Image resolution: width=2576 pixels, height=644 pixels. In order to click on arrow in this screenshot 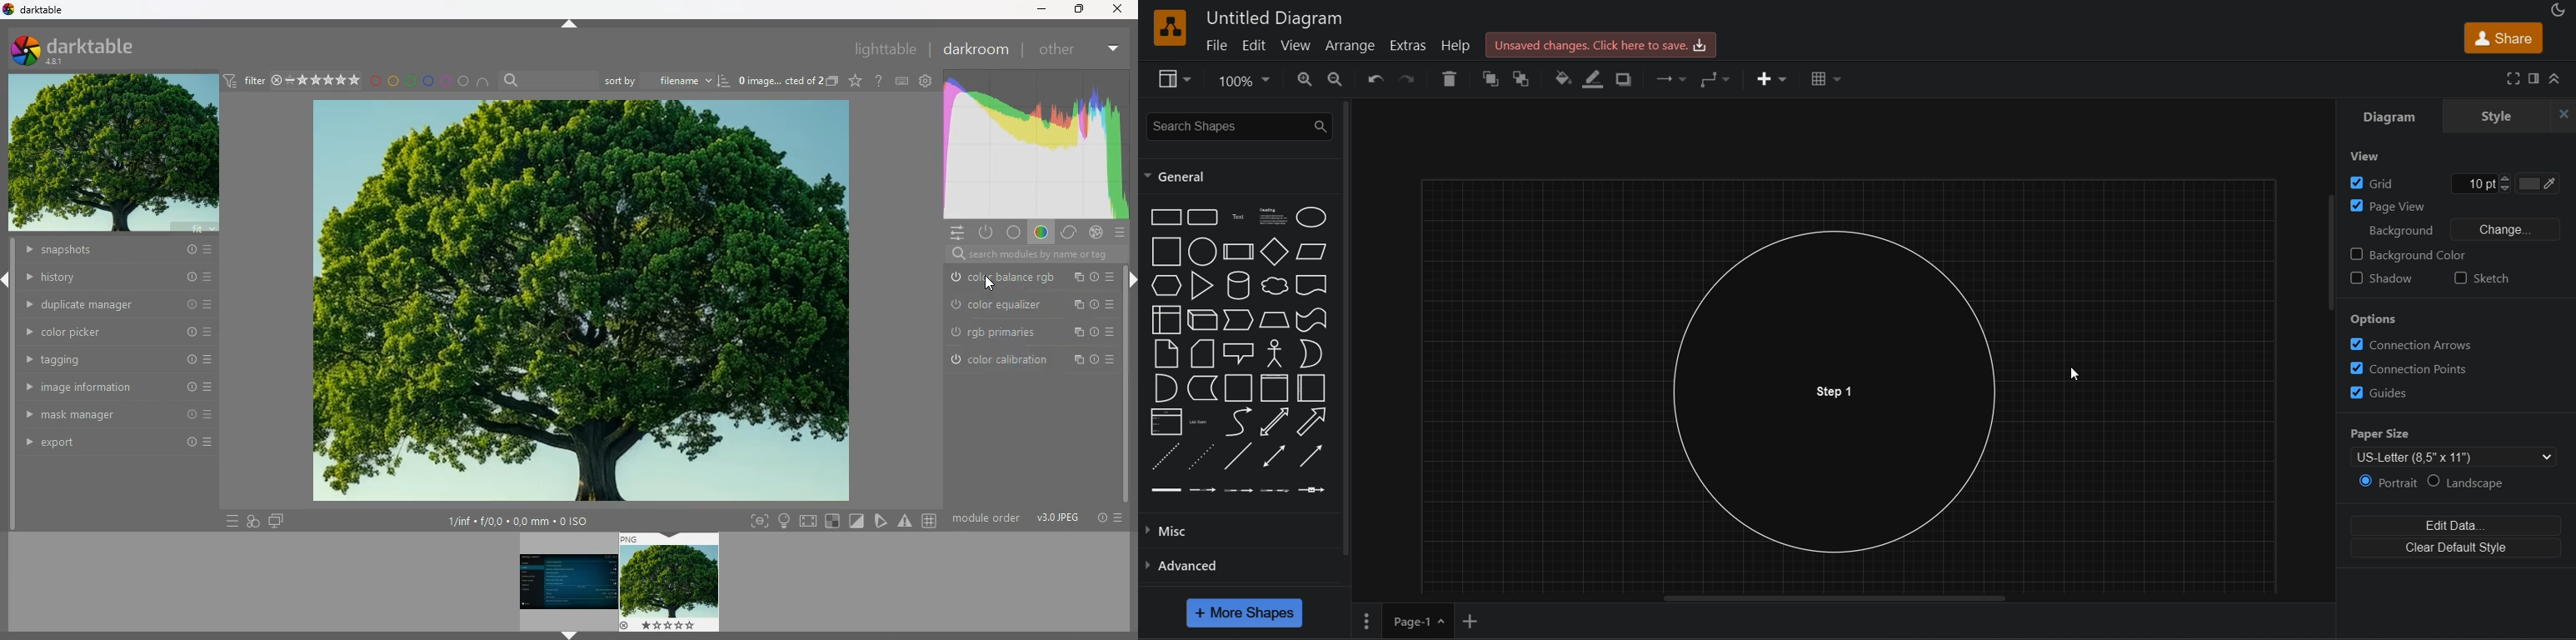, I will do `click(1314, 423)`.